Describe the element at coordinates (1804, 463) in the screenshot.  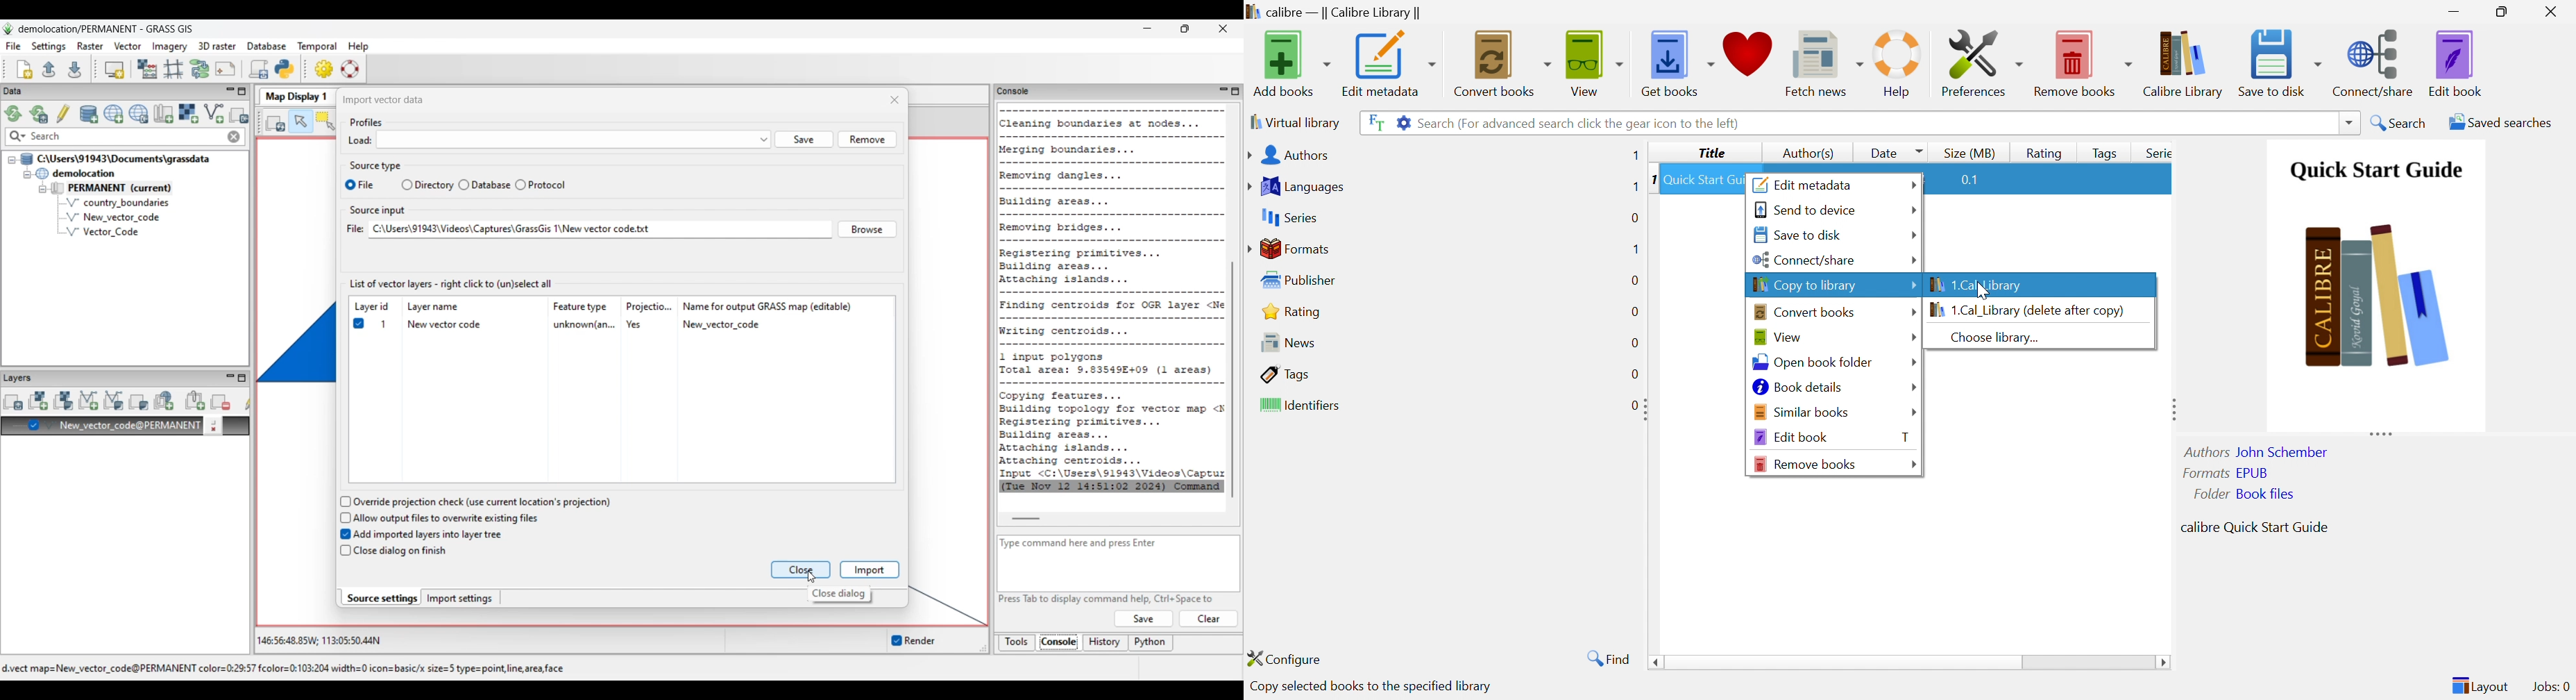
I see `Remove` at that location.